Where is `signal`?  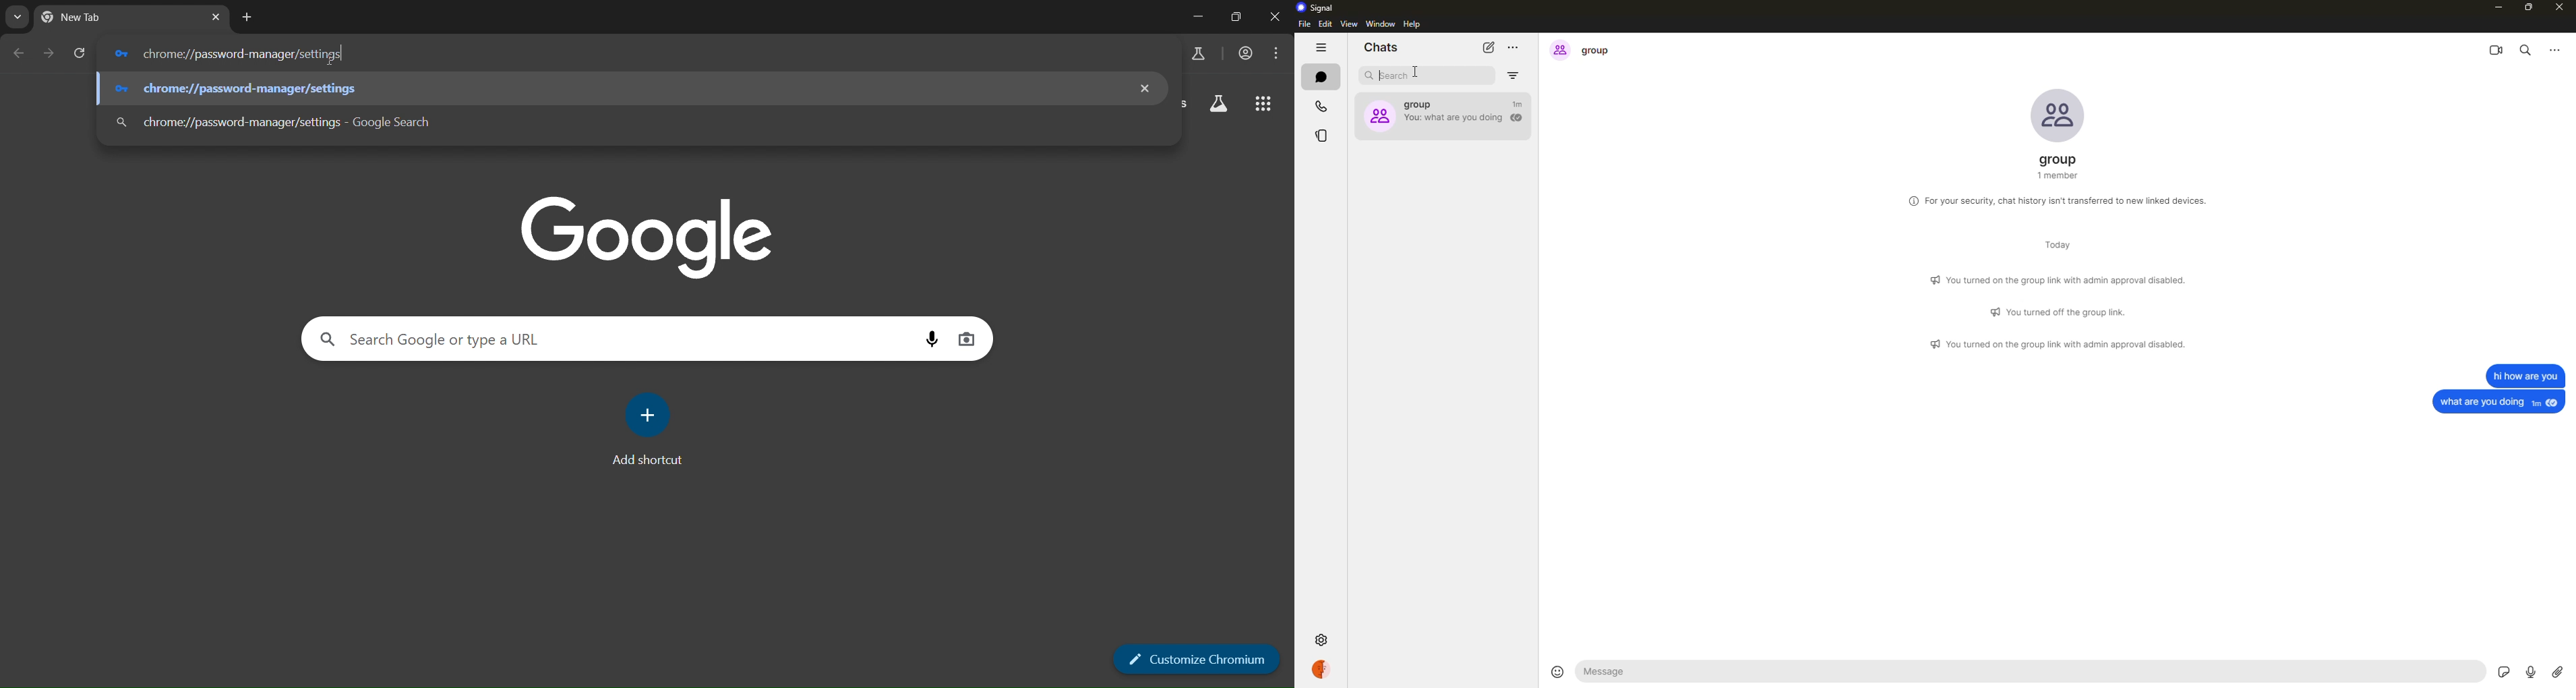 signal is located at coordinates (1318, 8).